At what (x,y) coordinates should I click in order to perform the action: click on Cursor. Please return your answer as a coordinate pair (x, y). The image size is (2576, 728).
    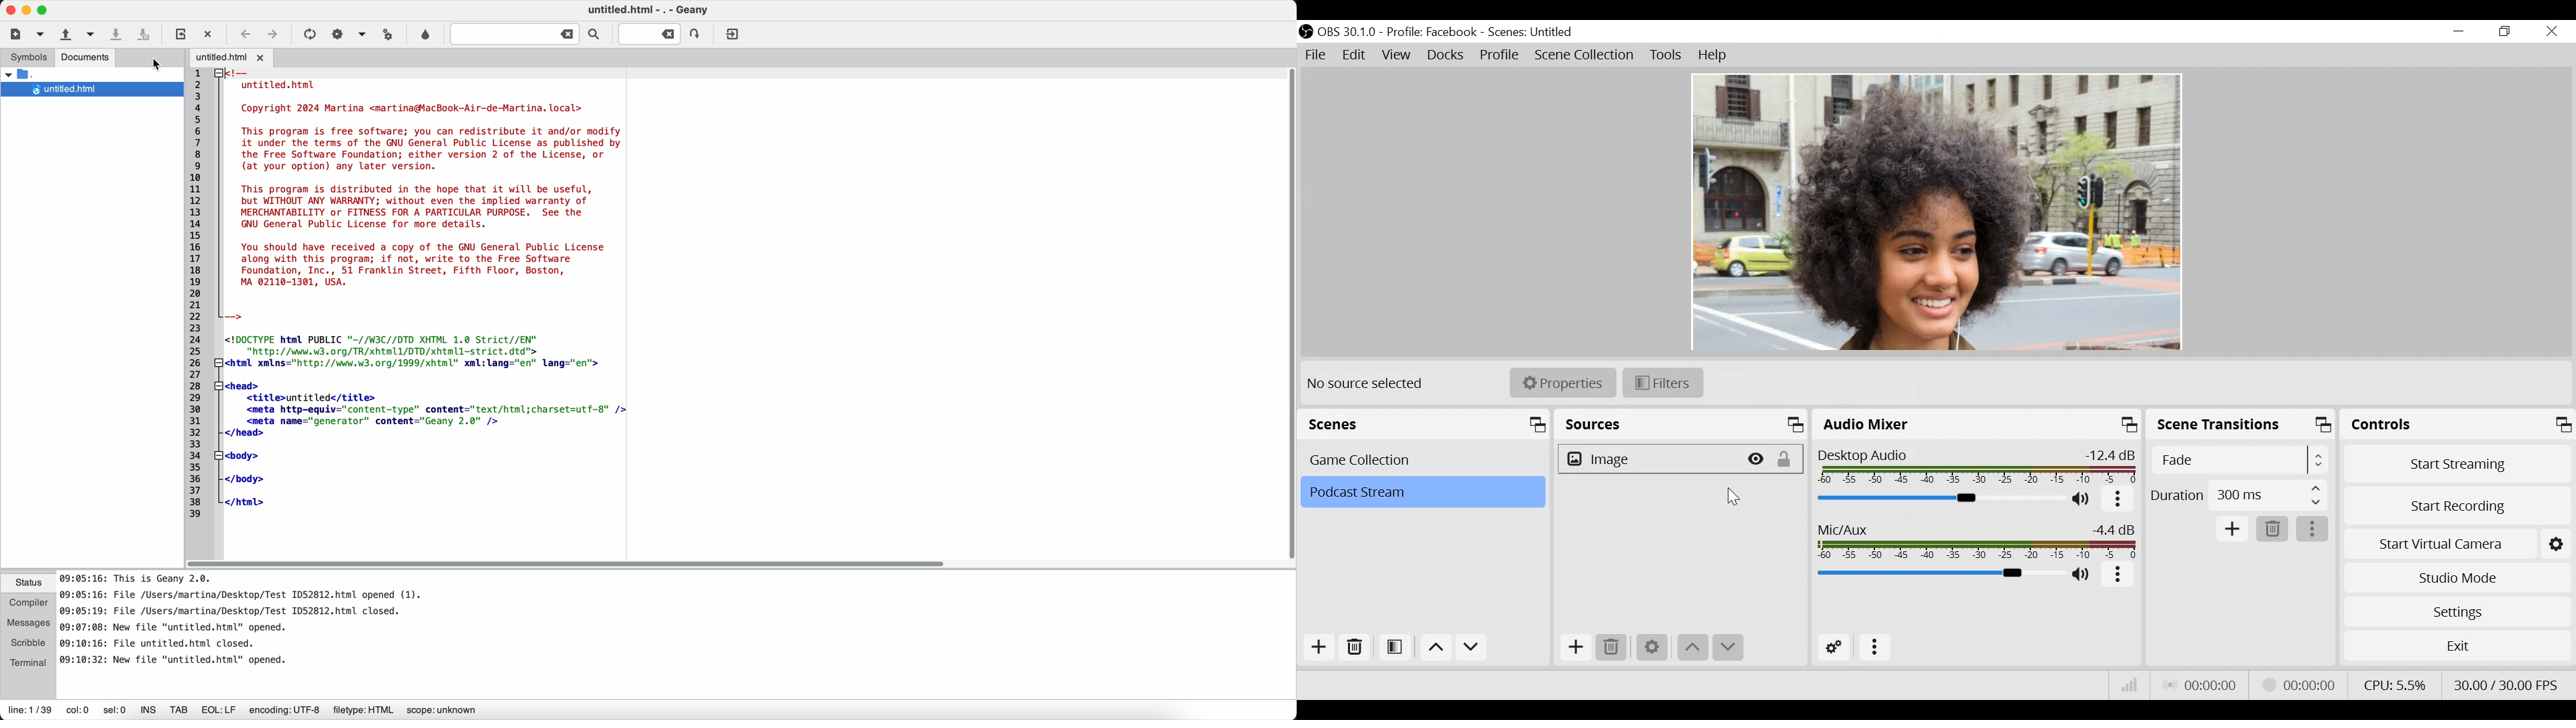
    Looking at the image, I should click on (1733, 498).